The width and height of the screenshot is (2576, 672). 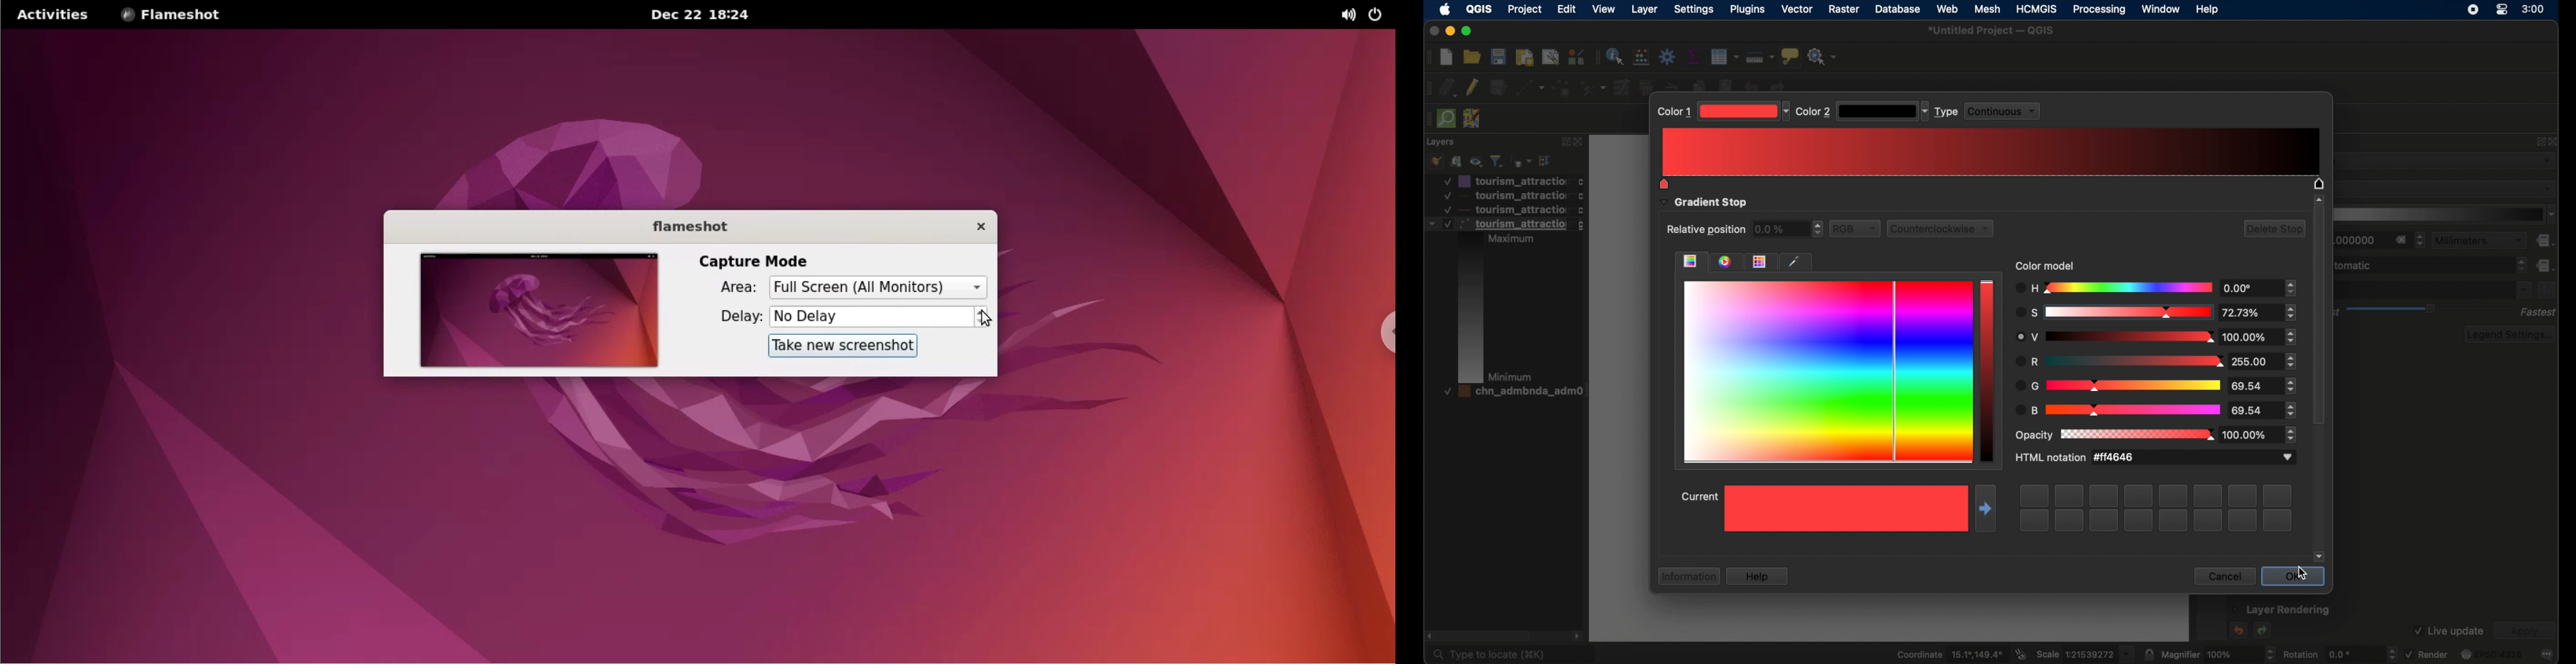 I want to click on move right, so click(x=1986, y=508).